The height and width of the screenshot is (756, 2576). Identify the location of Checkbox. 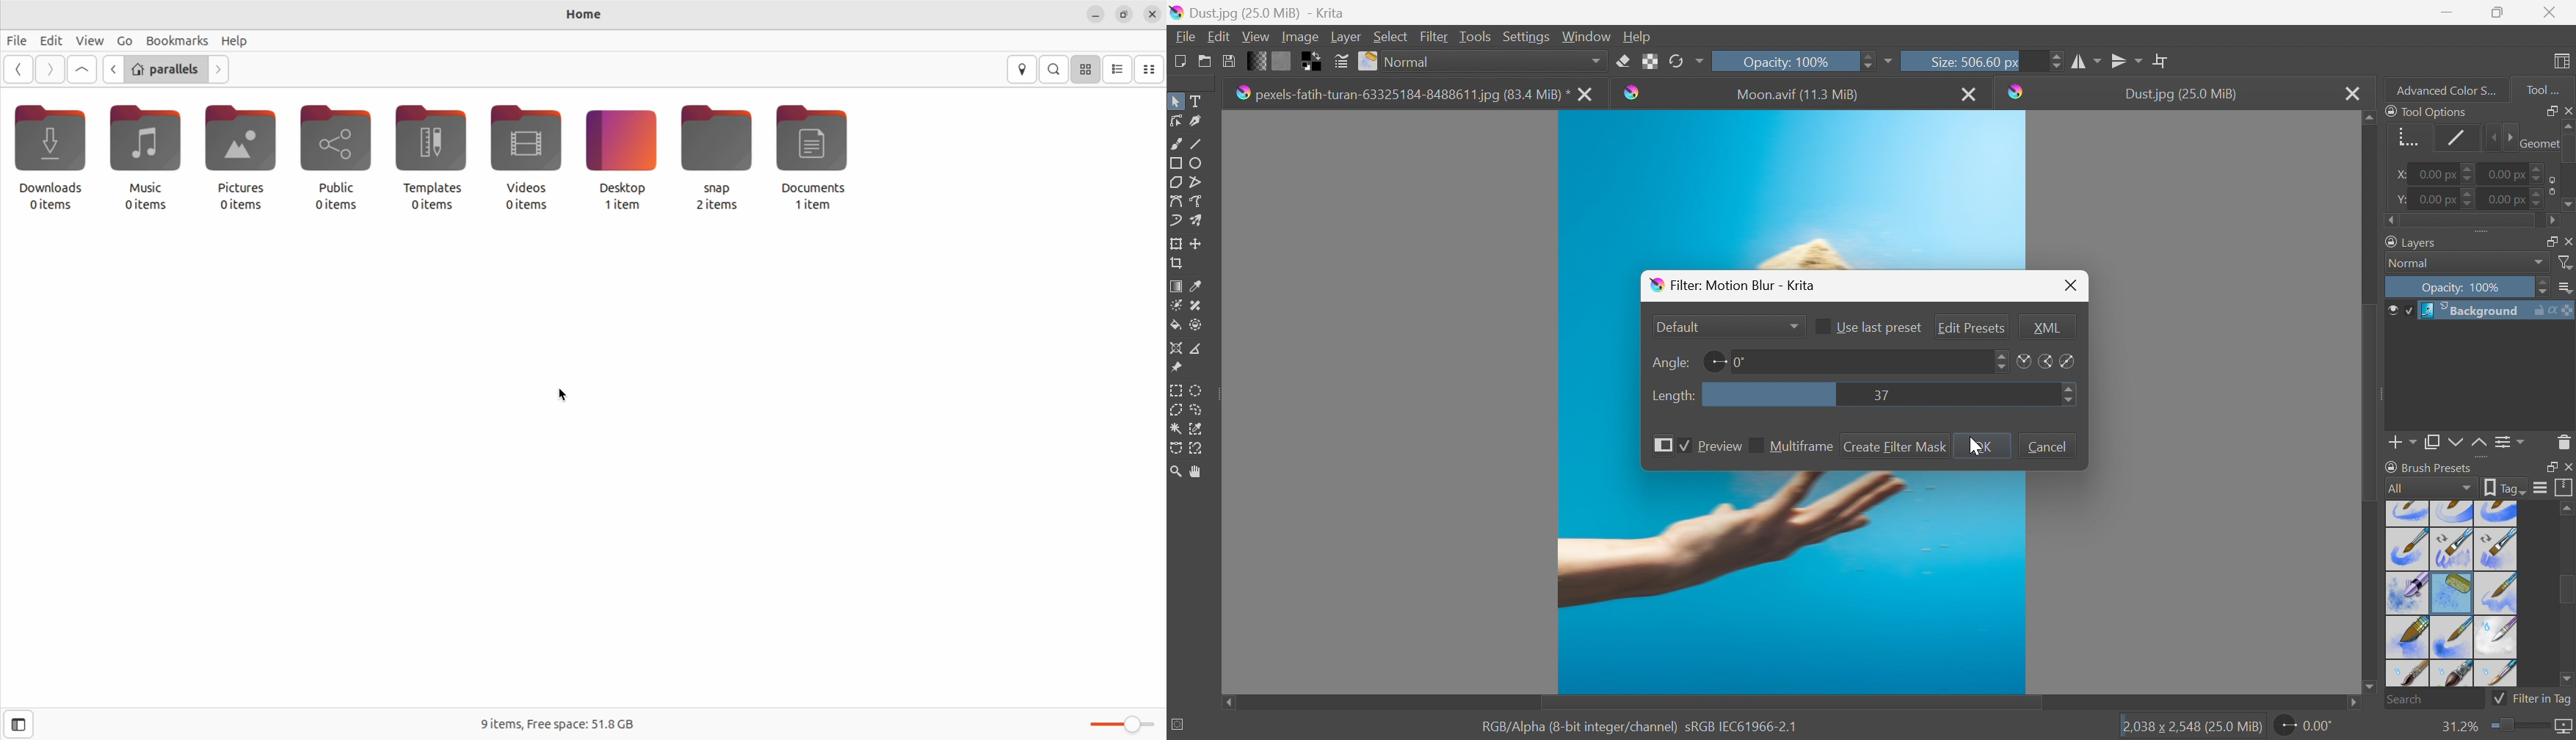
(1756, 446).